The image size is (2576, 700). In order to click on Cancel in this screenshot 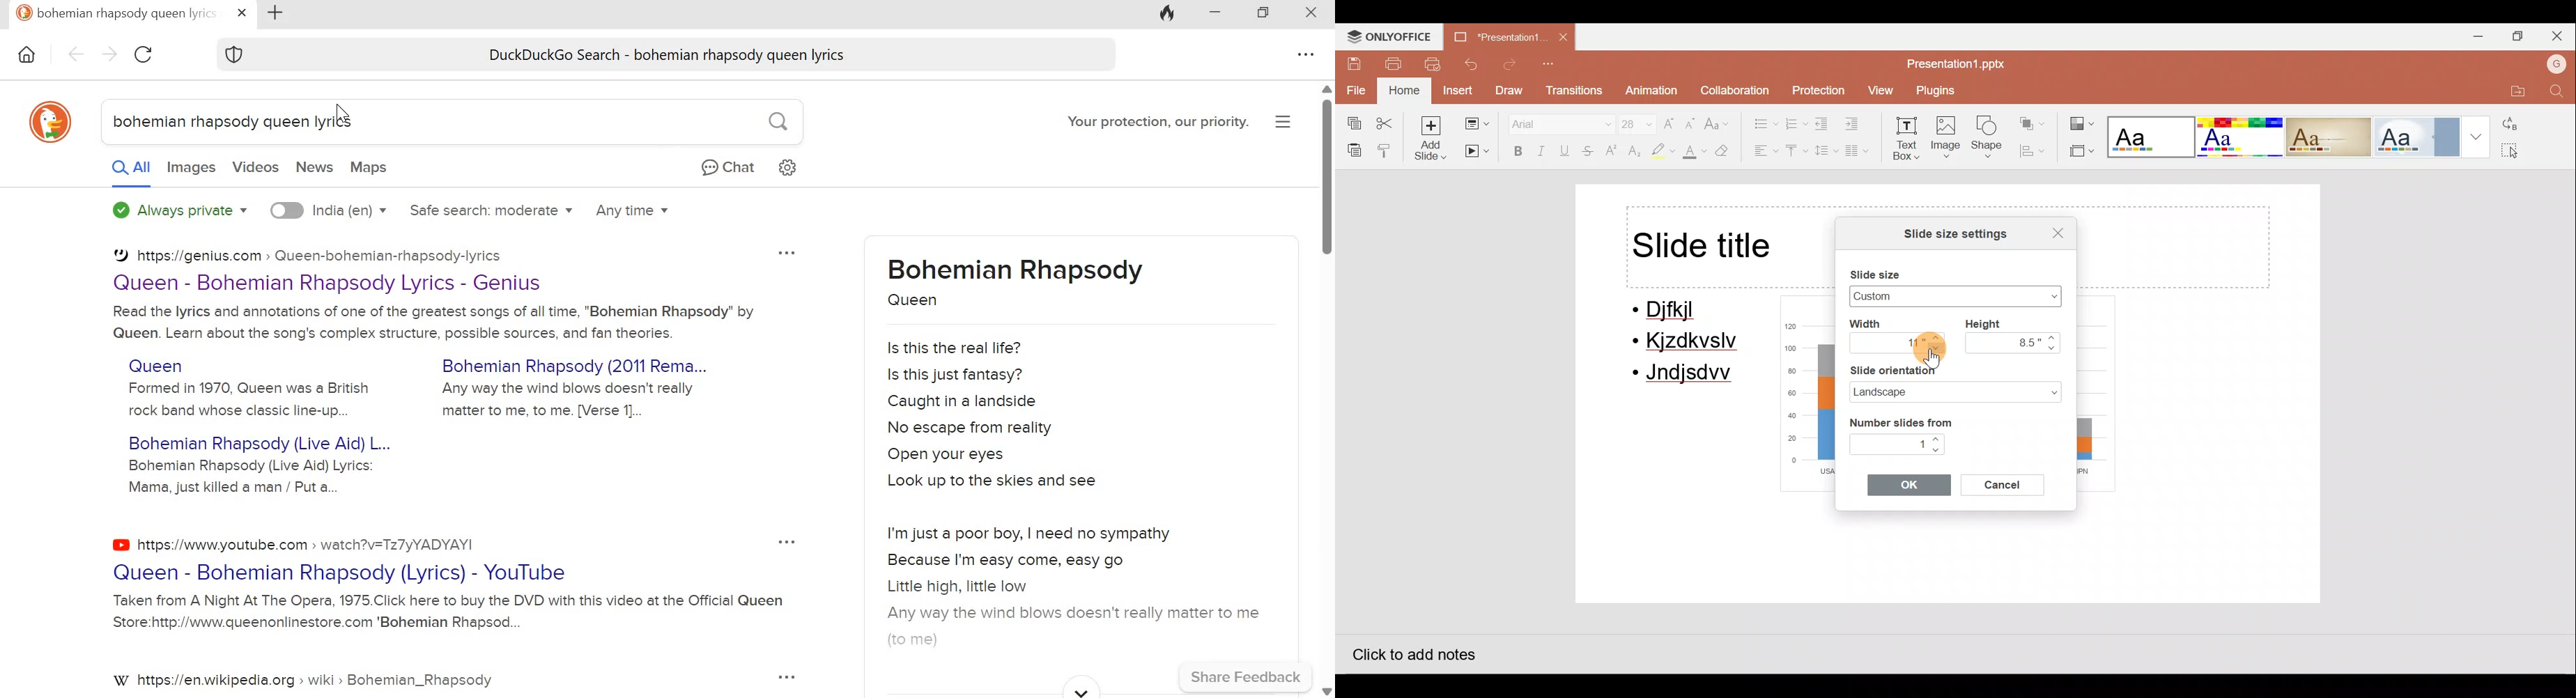, I will do `click(2003, 485)`.